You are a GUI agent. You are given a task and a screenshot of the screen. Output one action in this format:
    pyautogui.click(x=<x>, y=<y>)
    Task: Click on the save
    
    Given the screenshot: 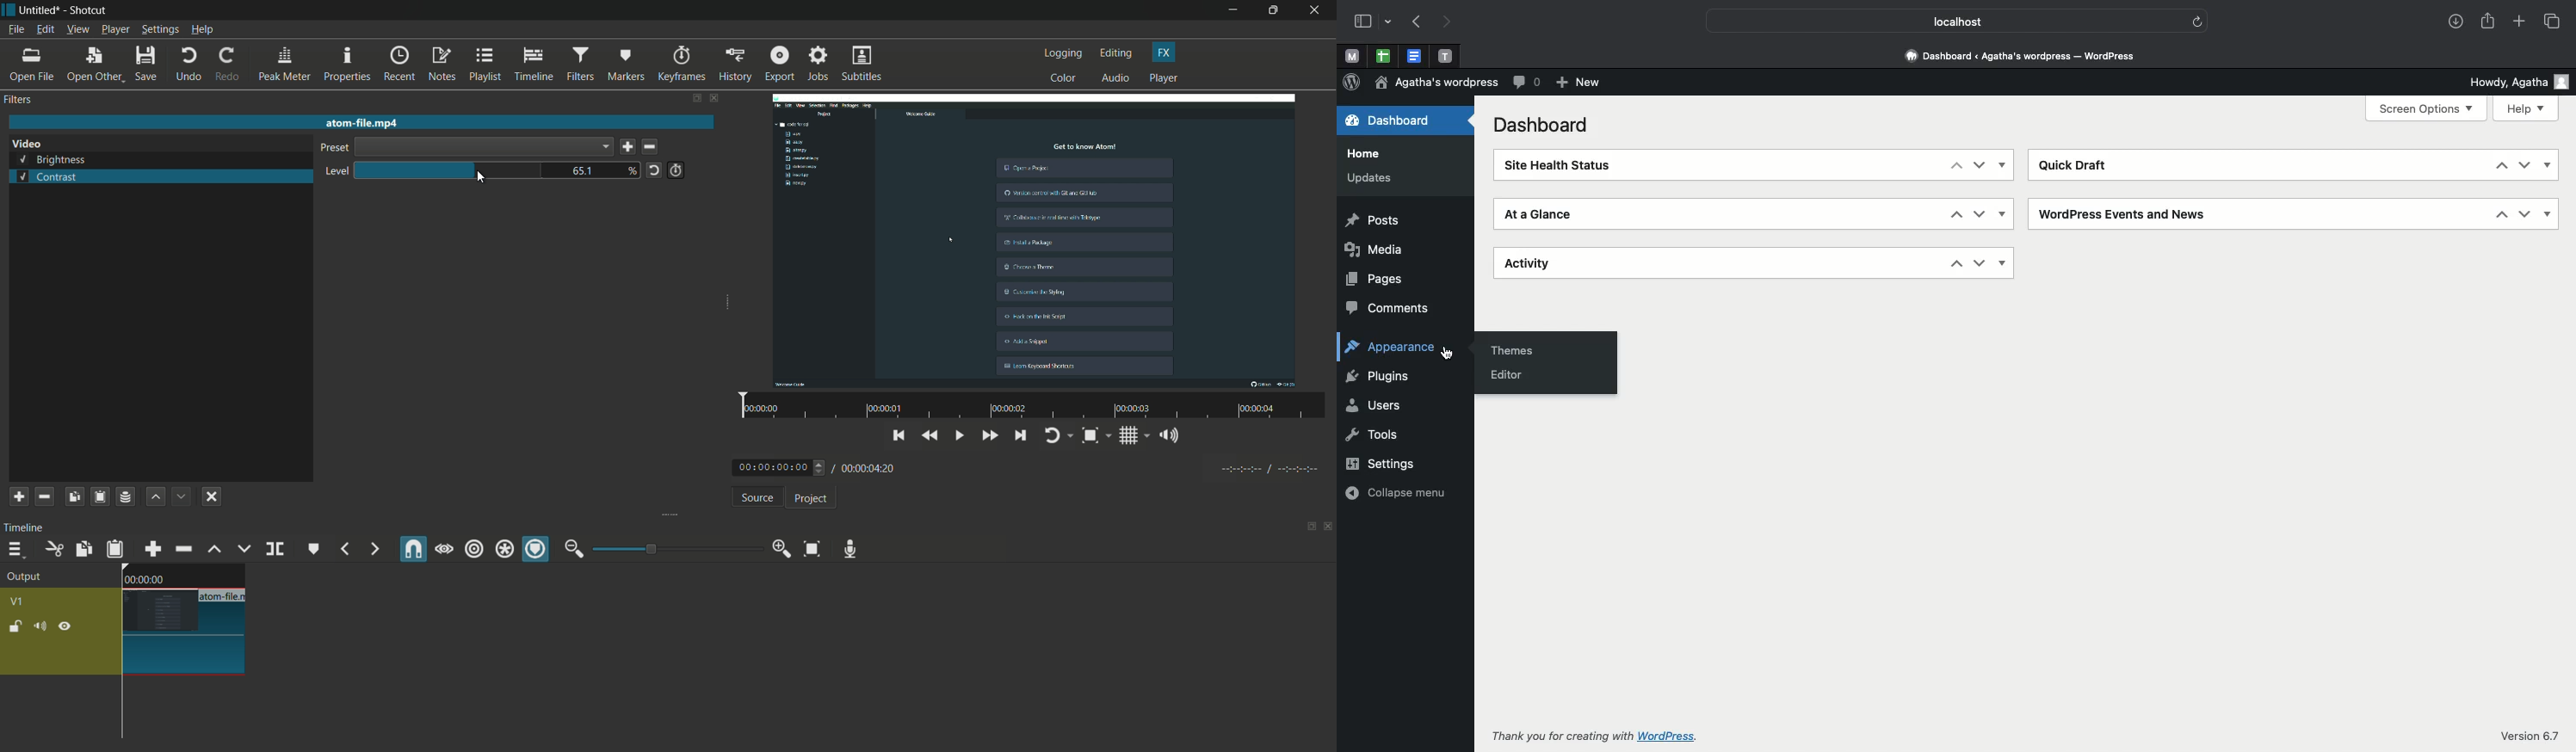 What is the action you would take?
    pyautogui.click(x=628, y=148)
    